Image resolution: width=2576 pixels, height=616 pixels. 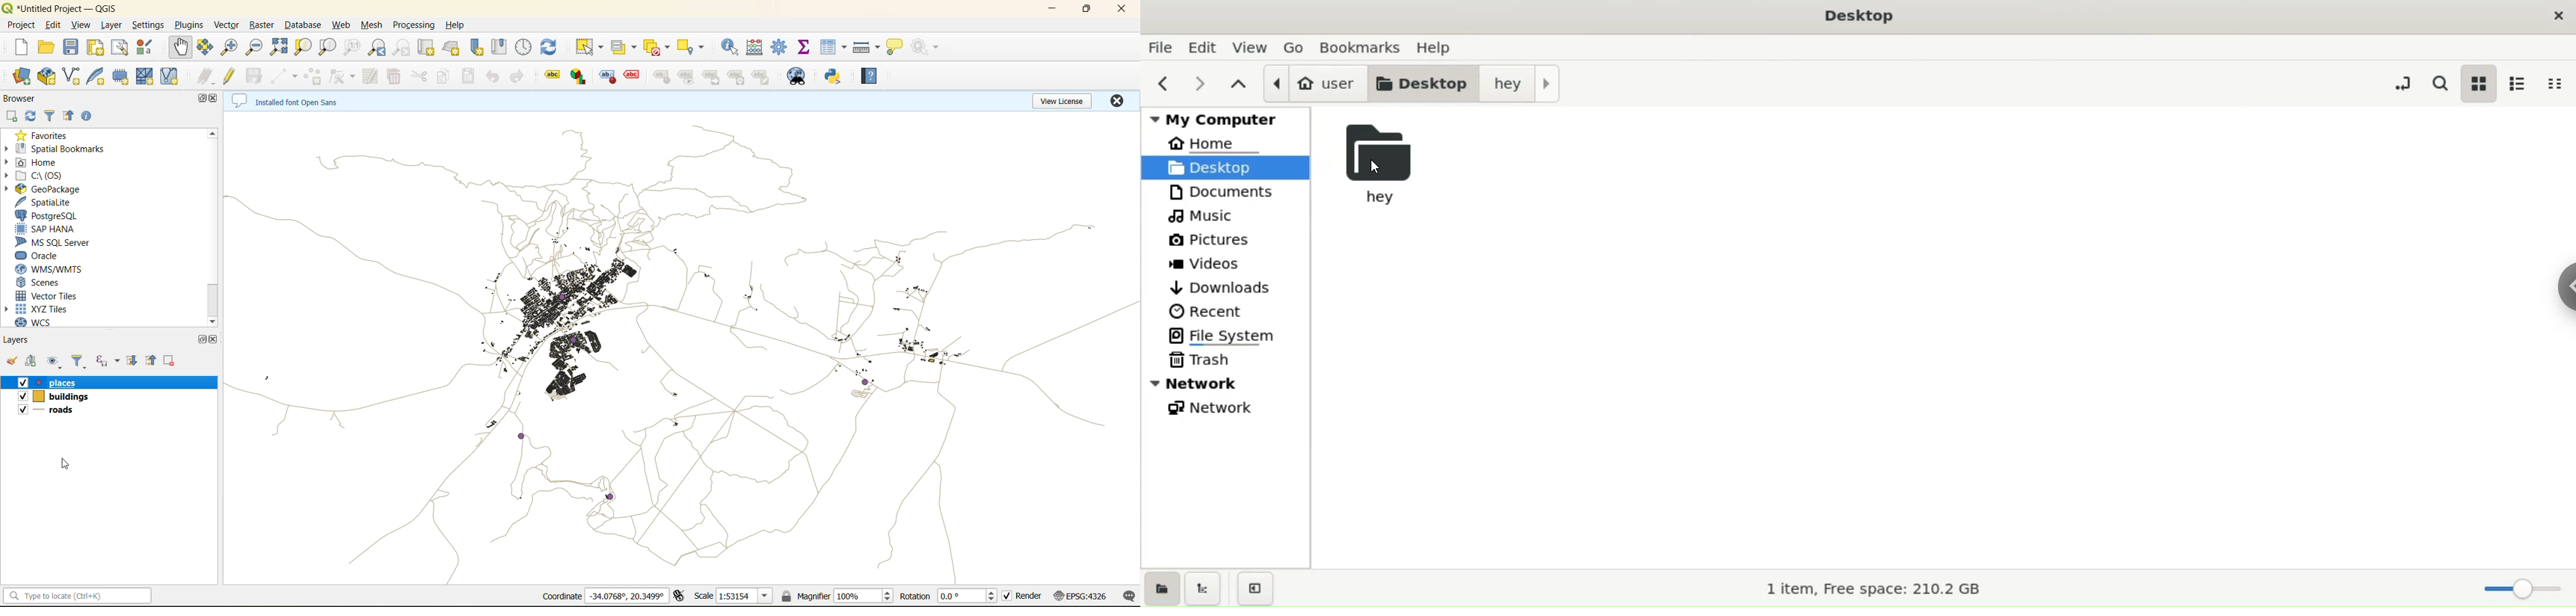 I want to click on close, so click(x=1117, y=100).